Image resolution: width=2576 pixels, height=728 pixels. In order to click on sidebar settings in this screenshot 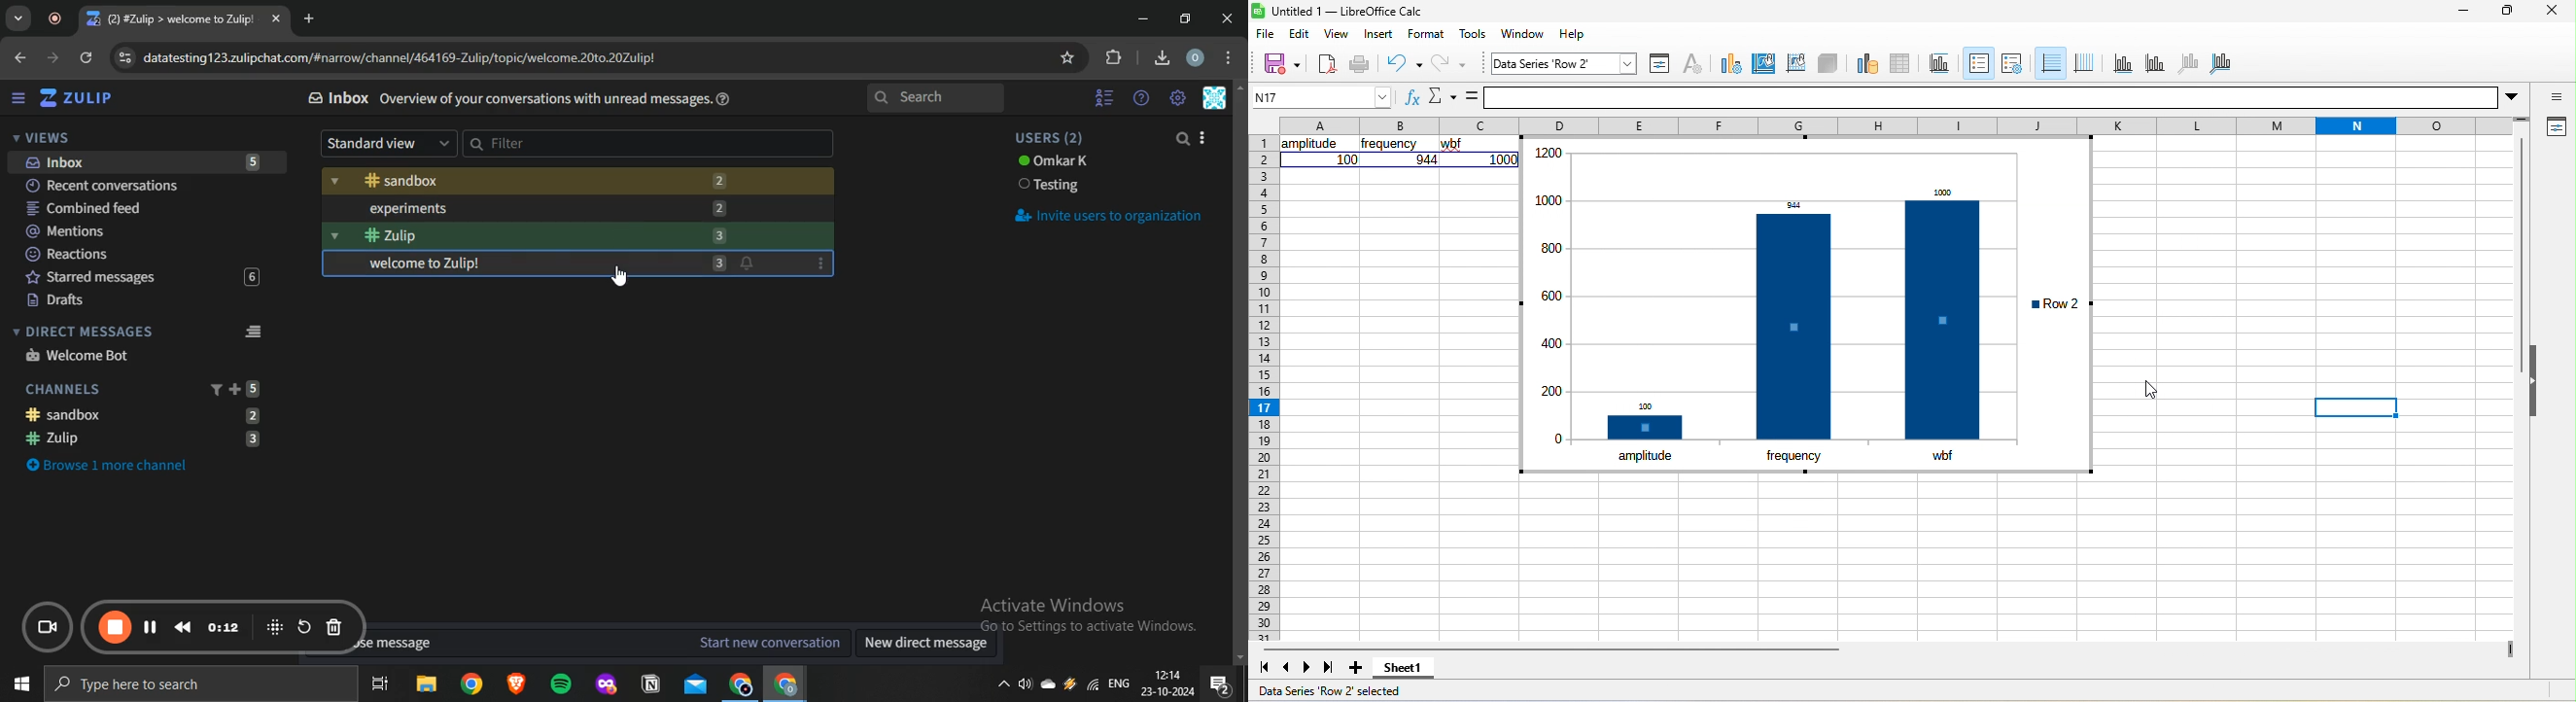, I will do `click(2554, 93)`.